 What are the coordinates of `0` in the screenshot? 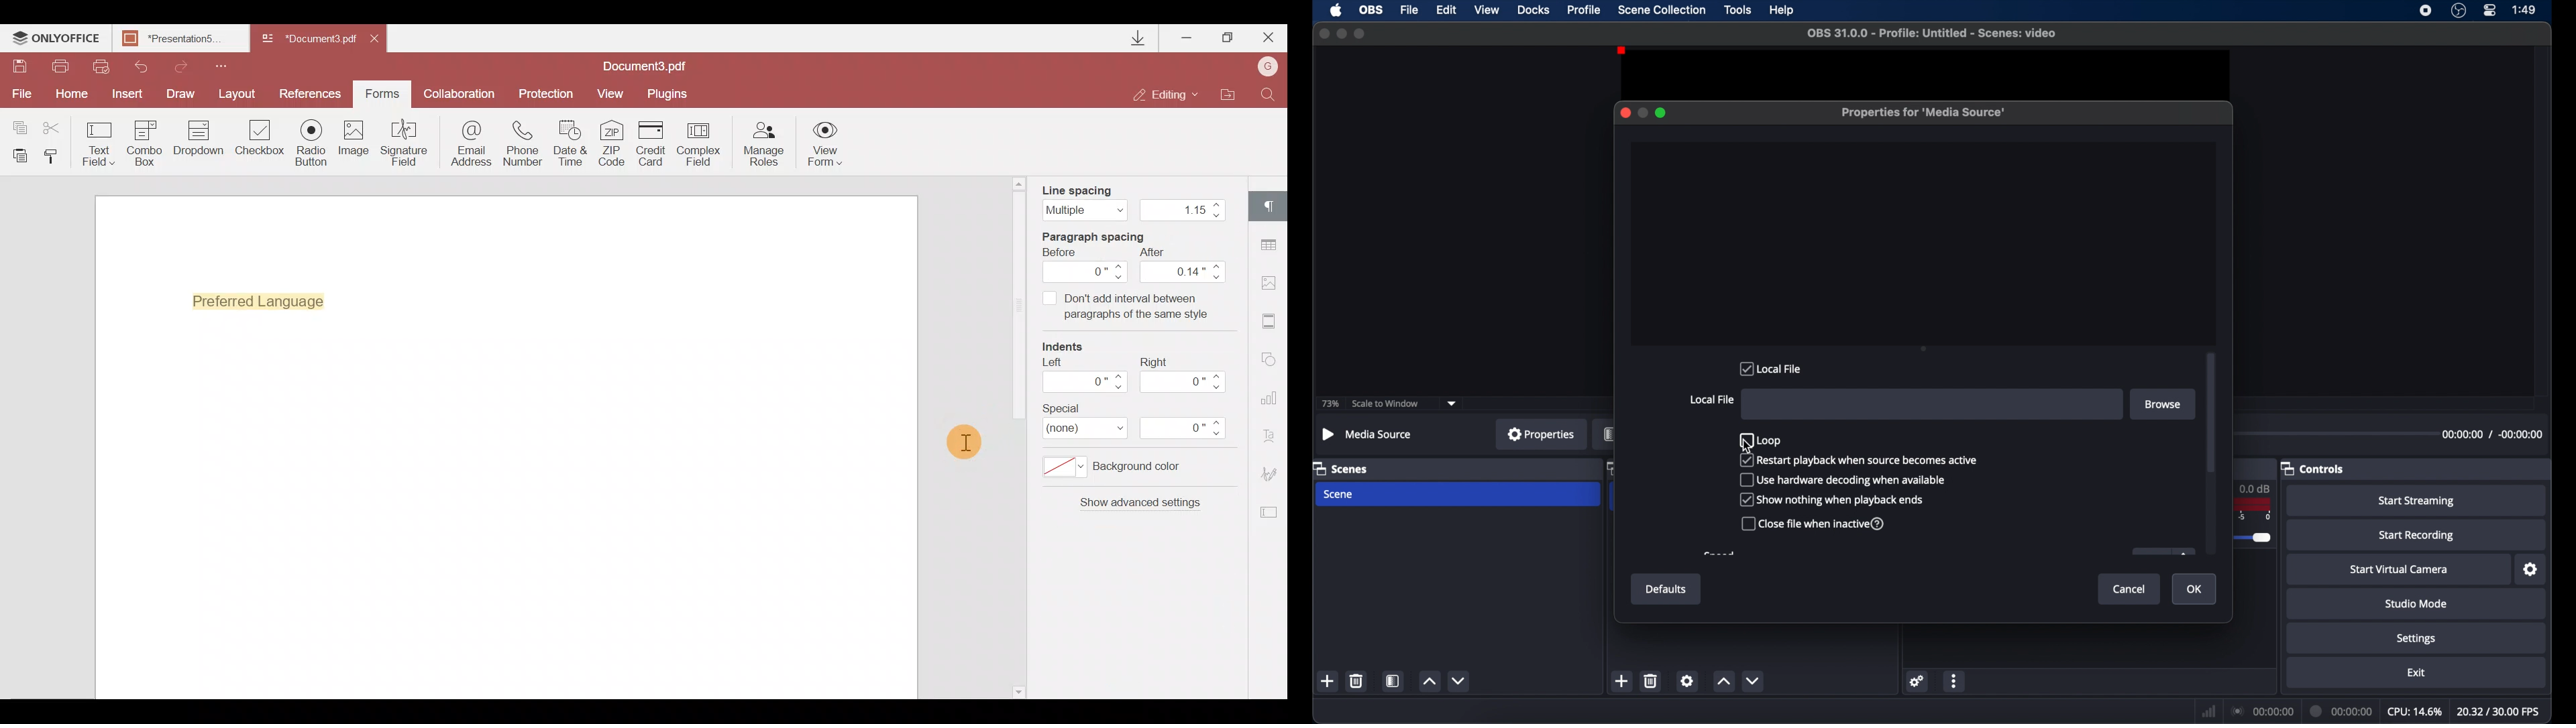 It's located at (1088, 272).